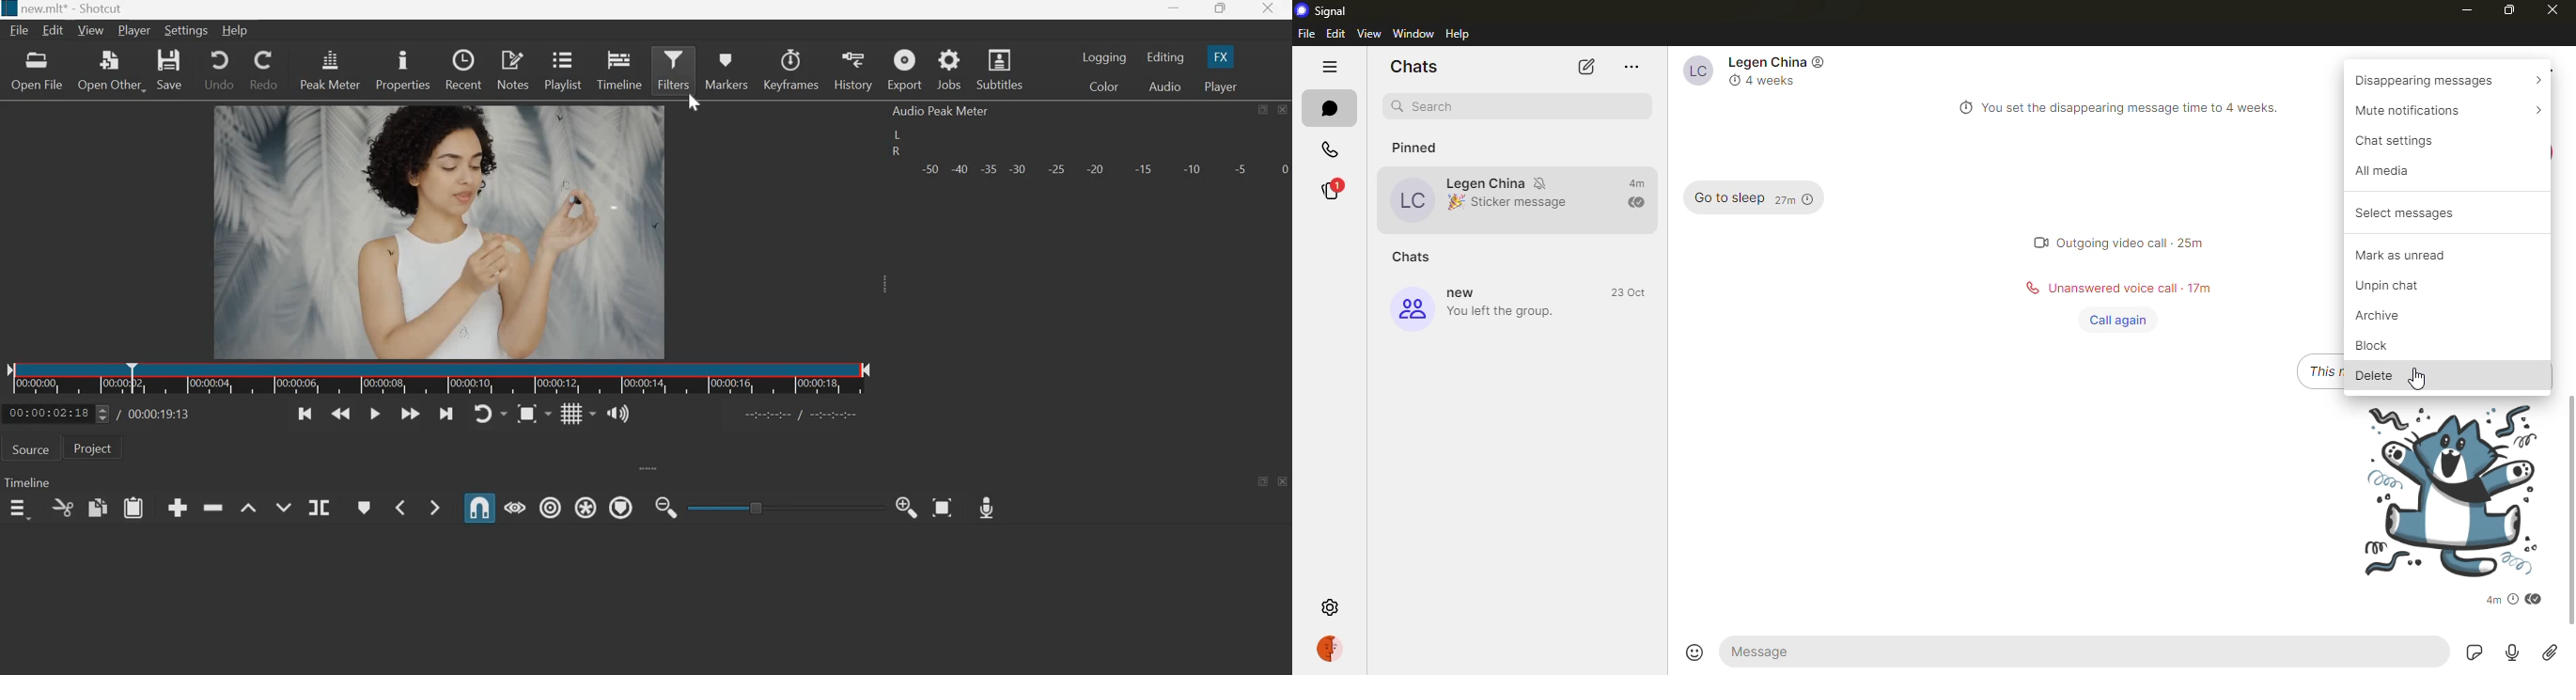 The height and width of the screenshot is (700, 2576). Describe the element at coordinates (2507, 9) in the screenshot. I see `maximize` at that location.